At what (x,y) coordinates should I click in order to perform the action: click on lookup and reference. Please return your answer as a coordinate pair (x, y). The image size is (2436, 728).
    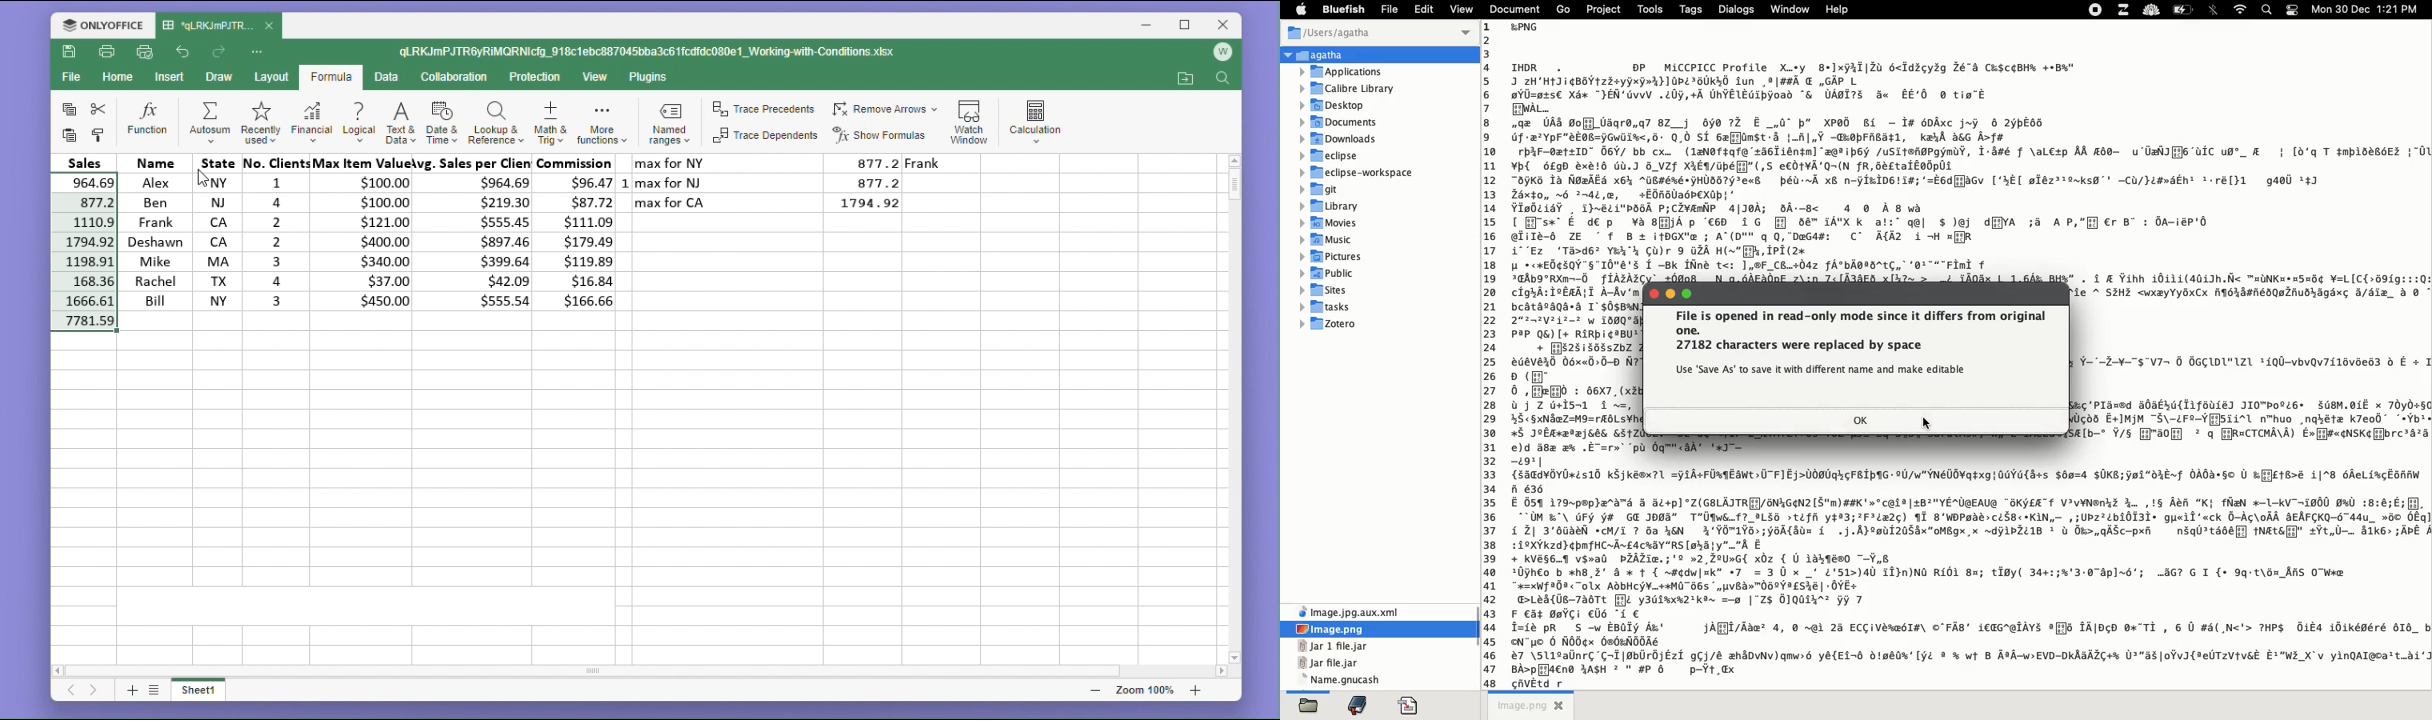
    Looking at the image, I should click on (495, 125).